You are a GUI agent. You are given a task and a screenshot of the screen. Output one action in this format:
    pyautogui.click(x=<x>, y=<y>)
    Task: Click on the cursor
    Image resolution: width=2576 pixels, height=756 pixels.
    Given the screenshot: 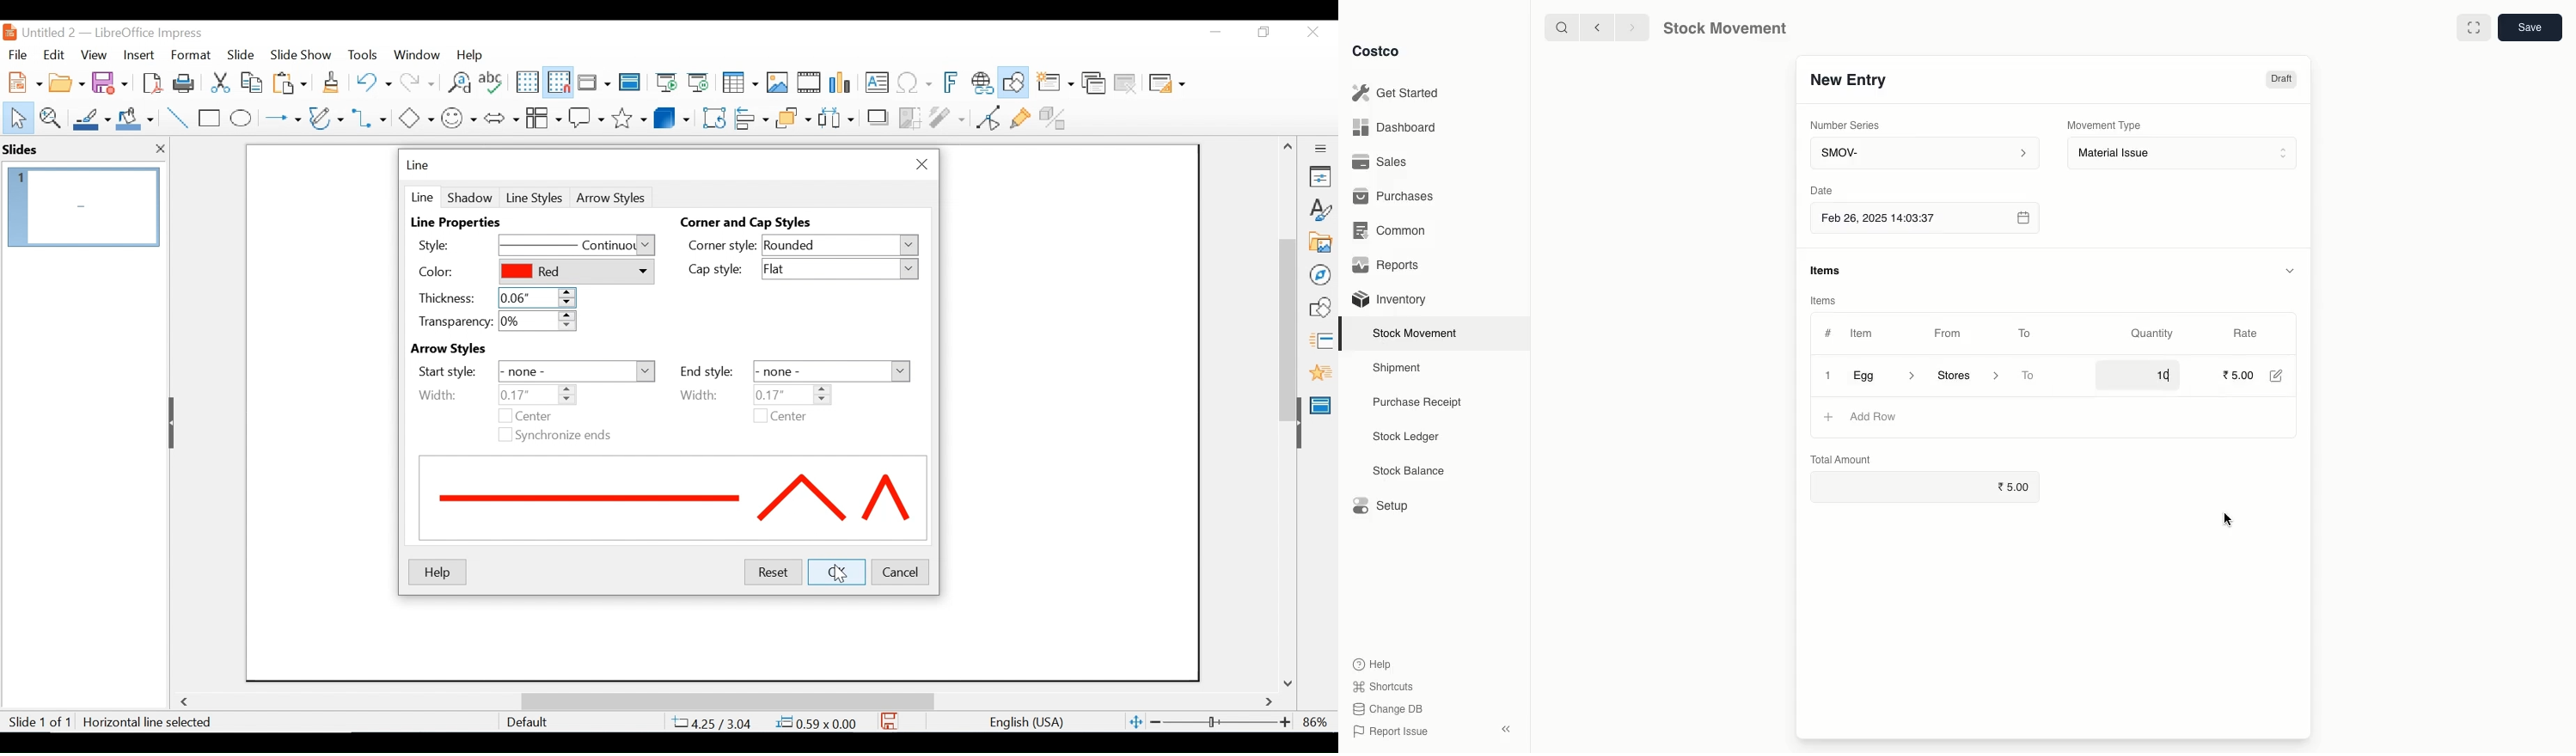 What is the action you would take?
    pyautogui.click(x=2226, y=518)
    